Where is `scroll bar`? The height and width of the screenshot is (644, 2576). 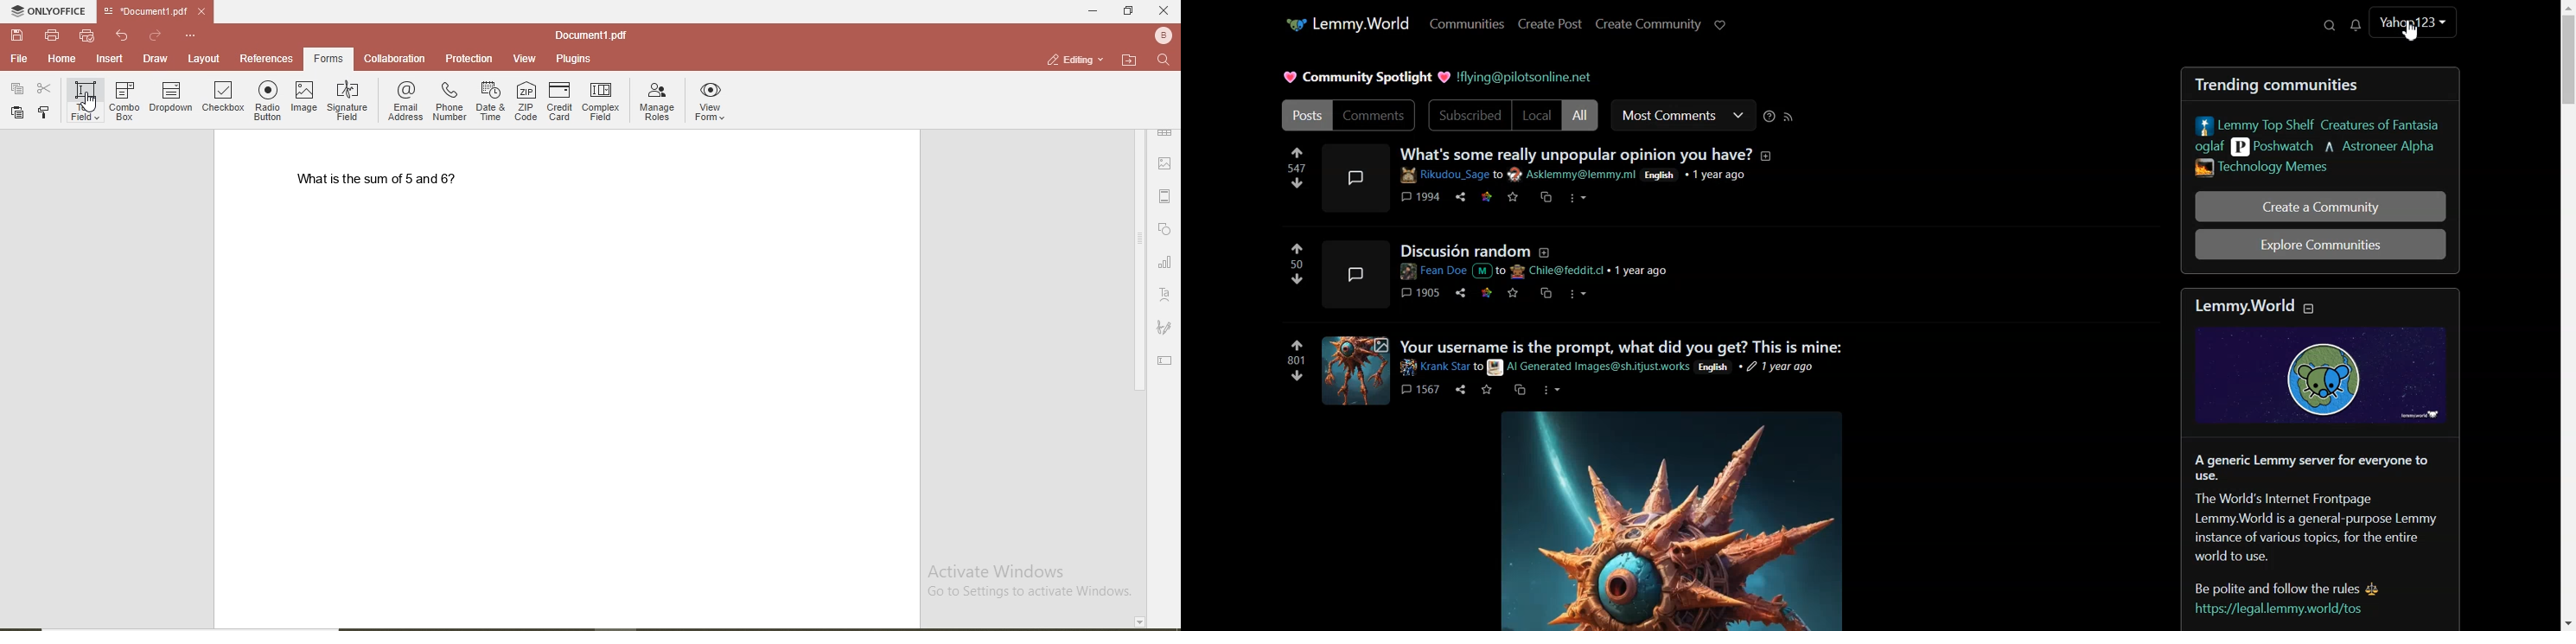
scroll bar is located at coordinates (1140, 264).